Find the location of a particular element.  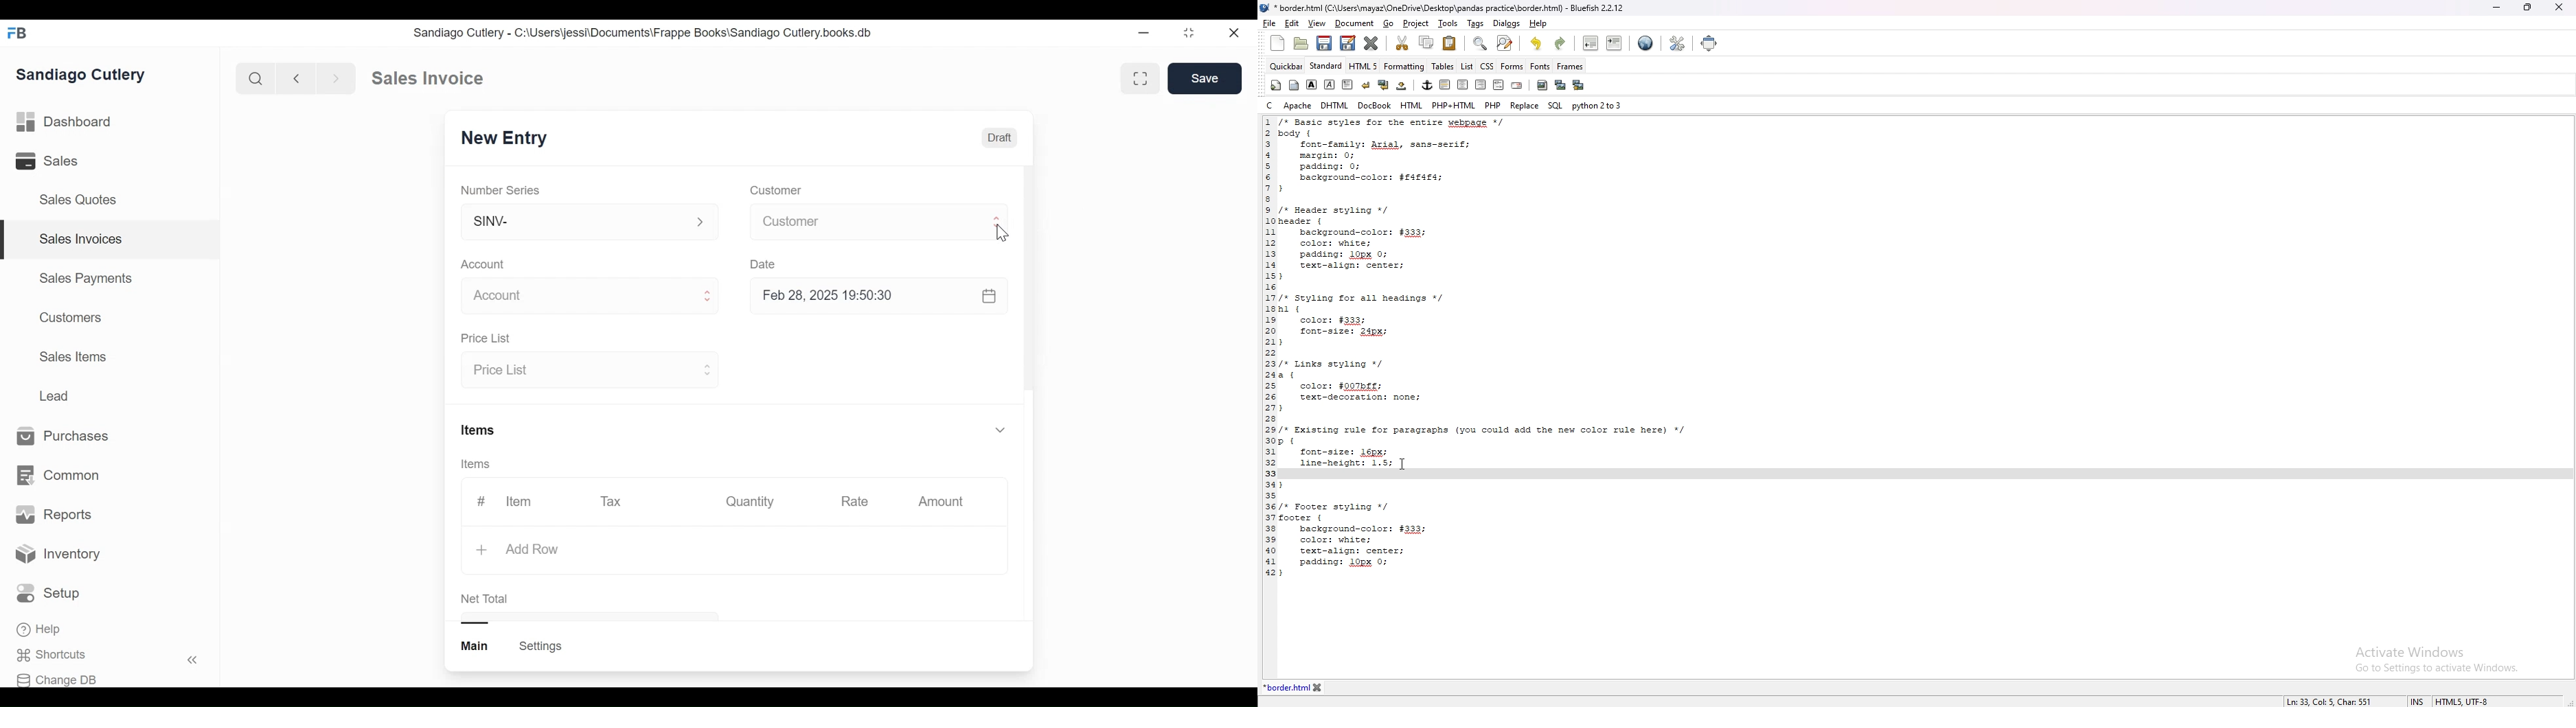

main is located at coordinates (476, 646).